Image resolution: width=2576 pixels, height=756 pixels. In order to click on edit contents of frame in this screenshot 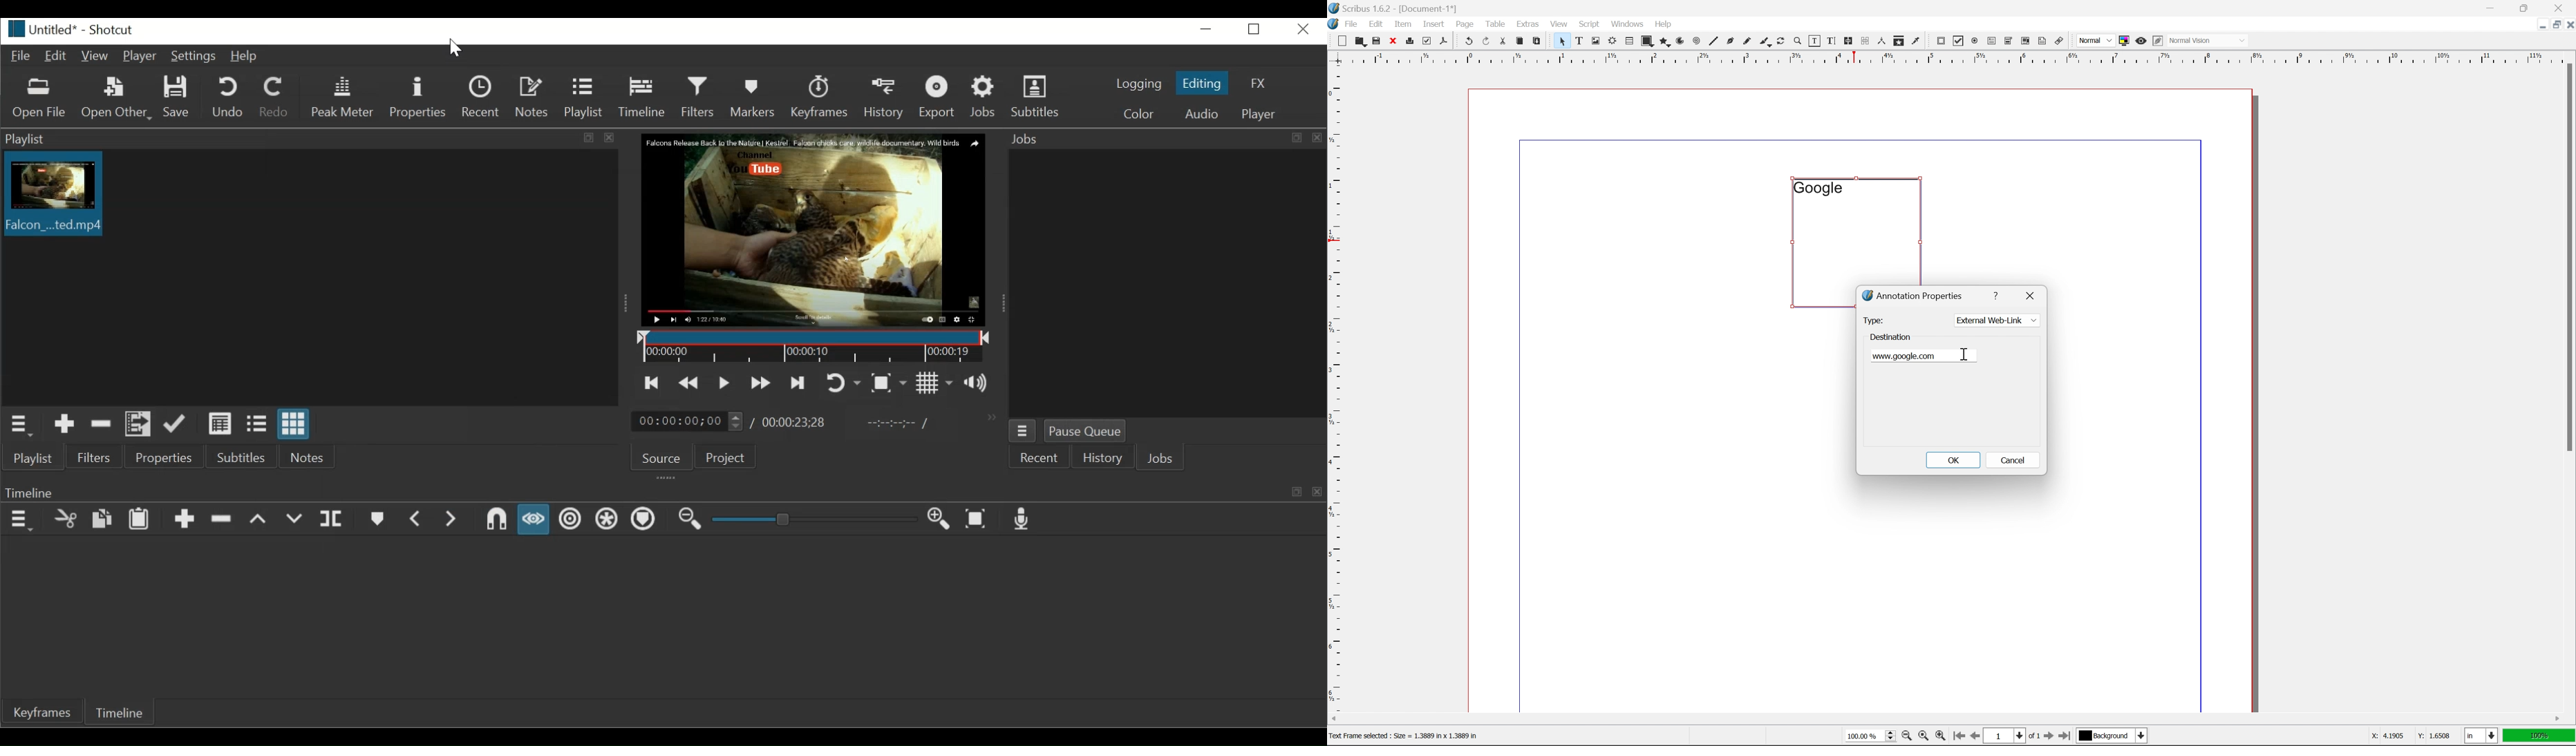, I will do `click(1813, 40)`.